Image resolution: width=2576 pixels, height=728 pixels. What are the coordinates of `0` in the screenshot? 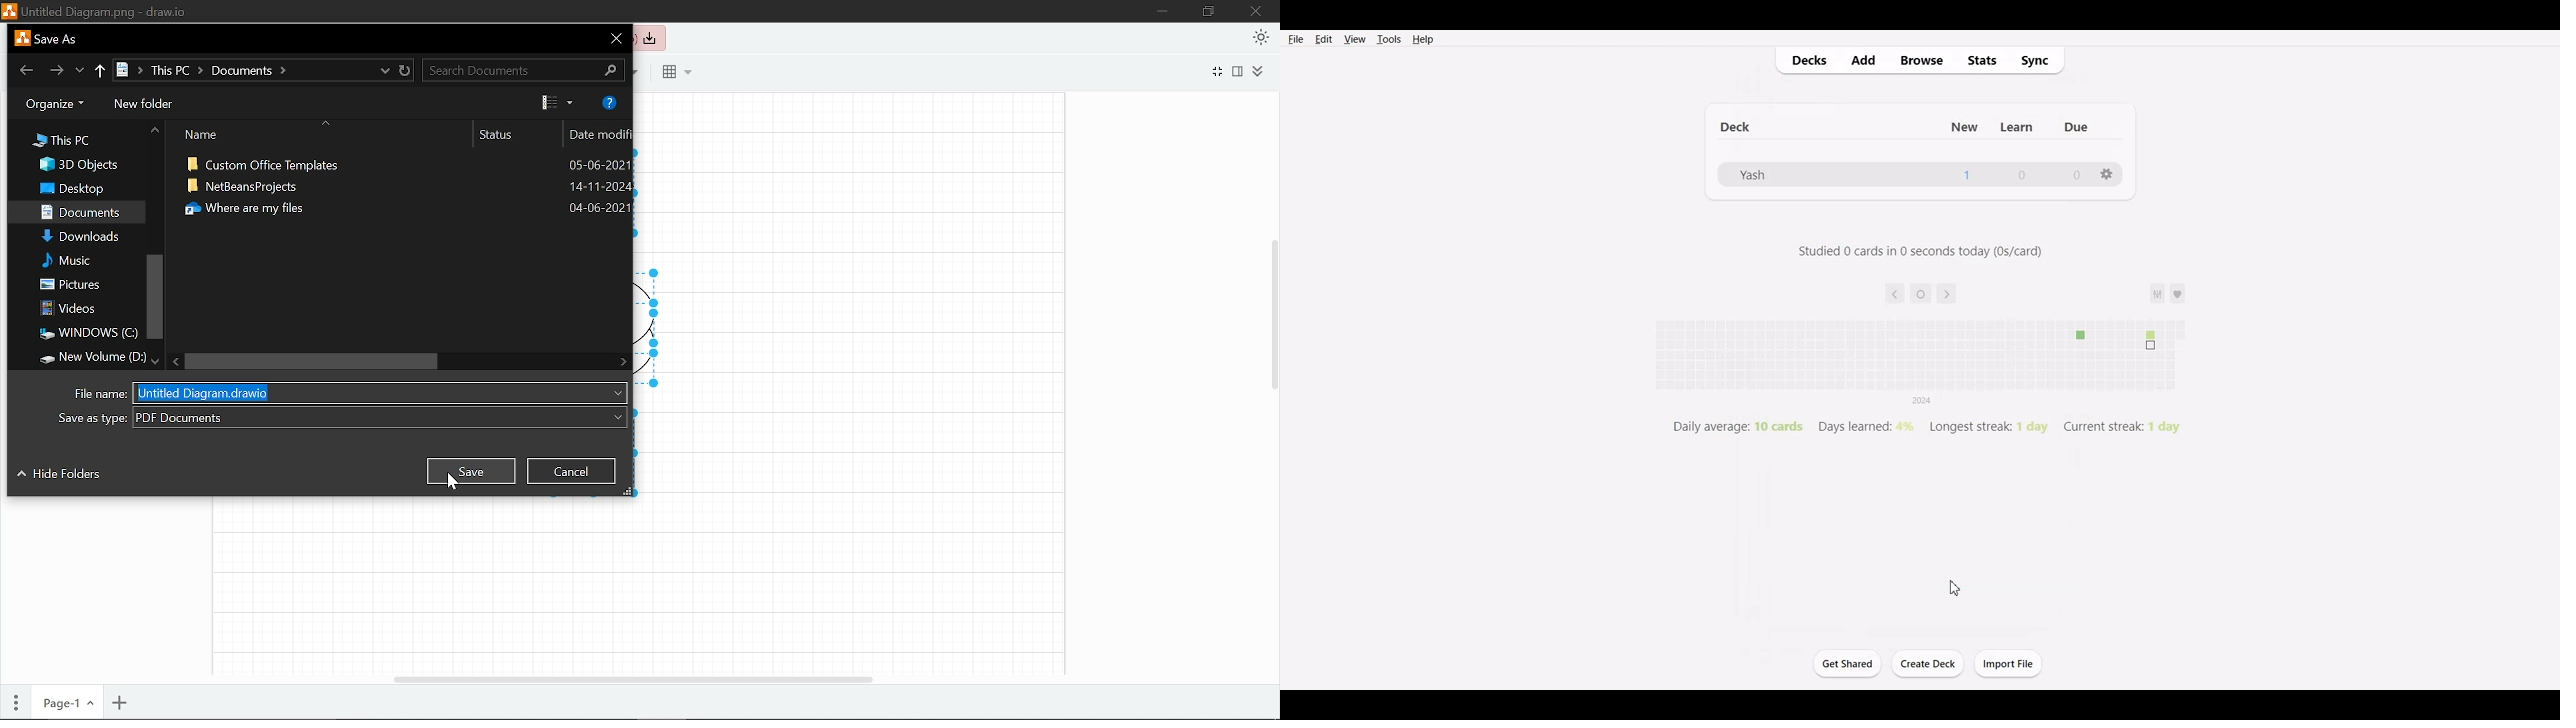 It's located at (2073, 176).